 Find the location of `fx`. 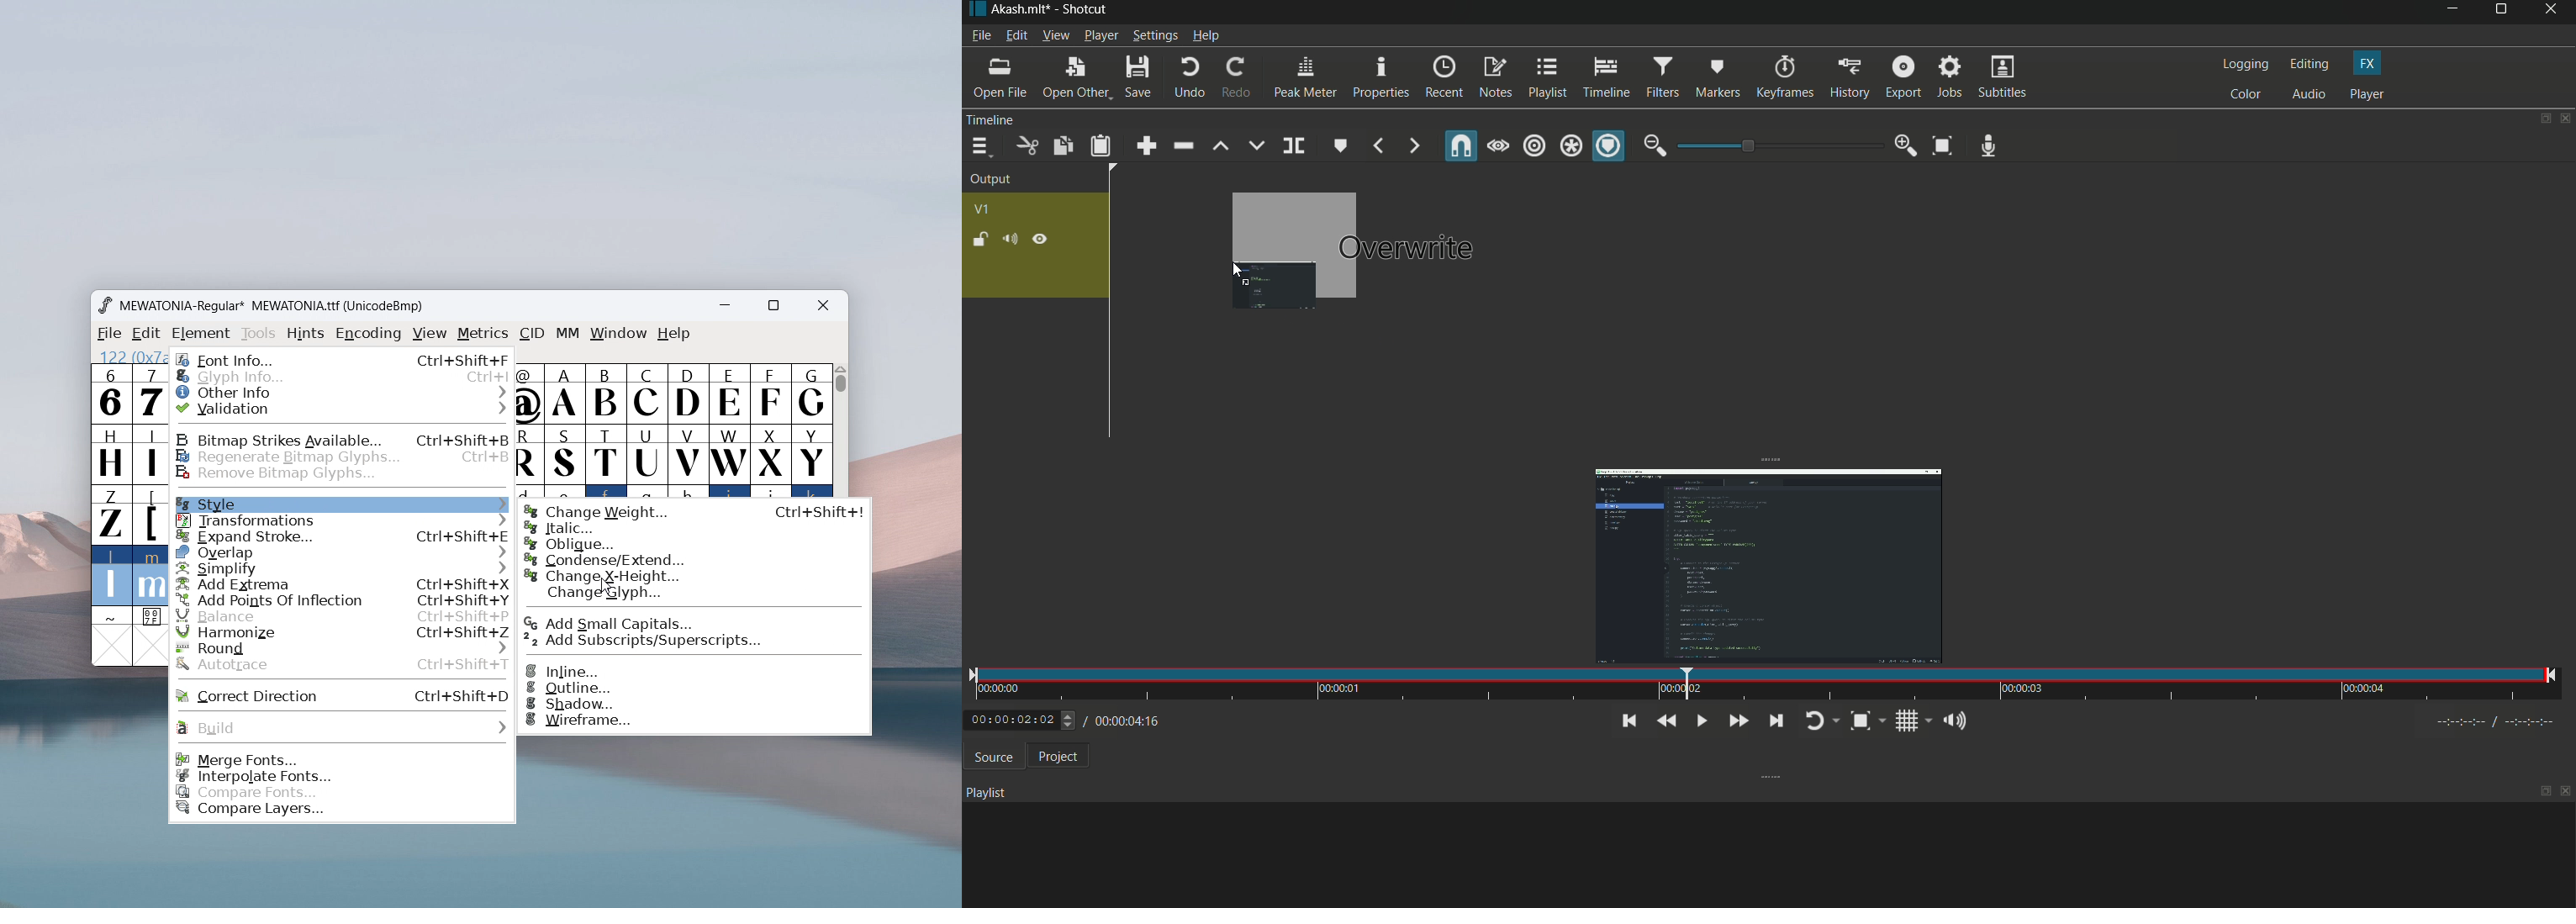

fx is located at coordinates (2368, 64).